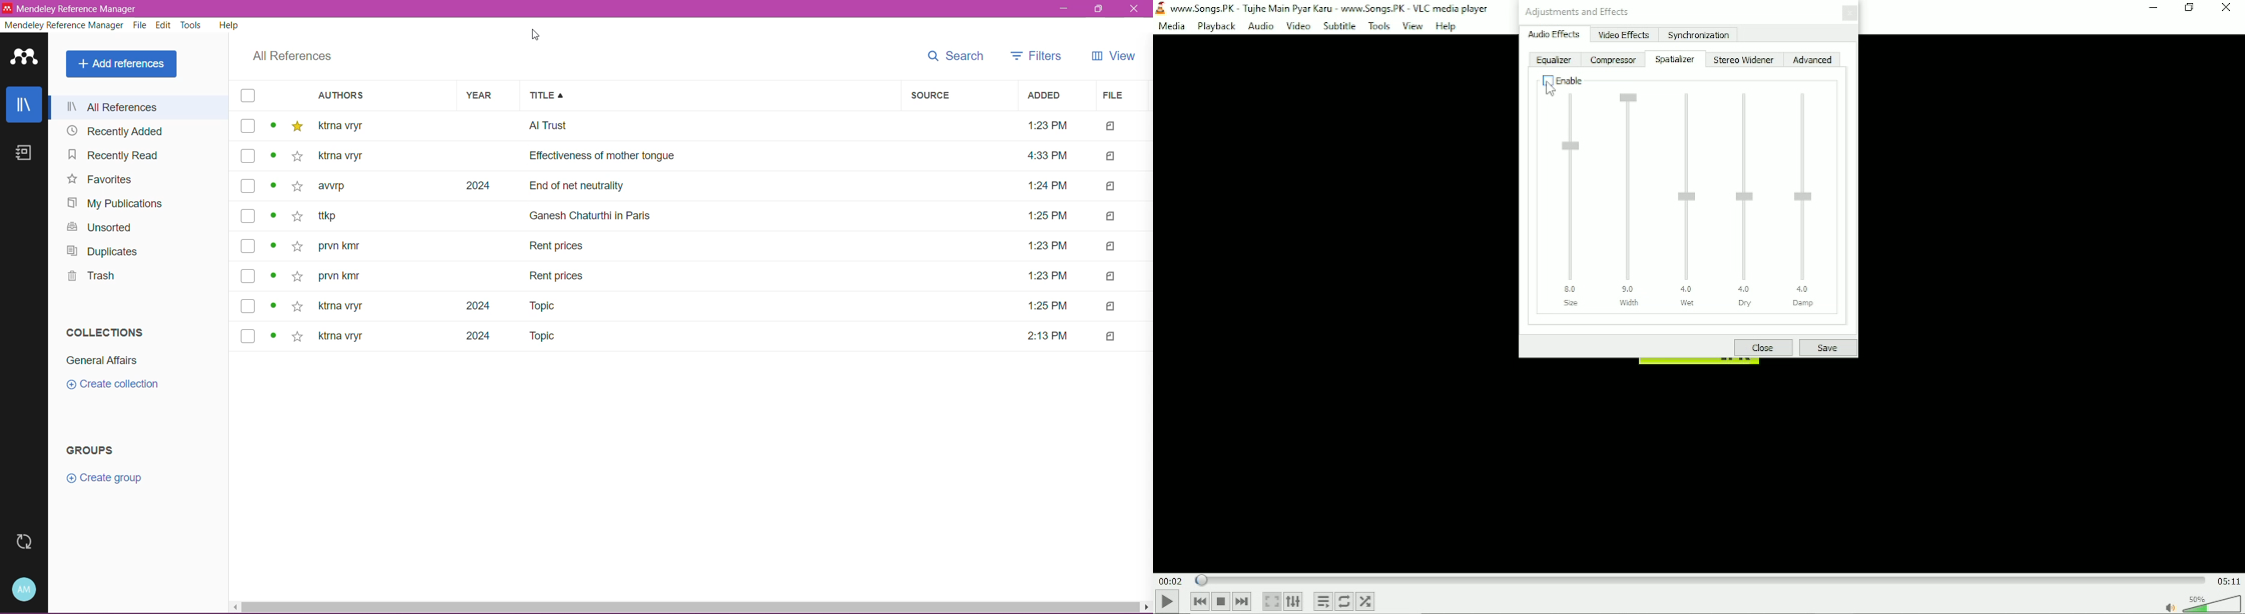 The height and width of the screenshot is (616, 2268). Describe the element at coordinates (1675, 59) in the screenshot. I see `Spatializer` at that location.